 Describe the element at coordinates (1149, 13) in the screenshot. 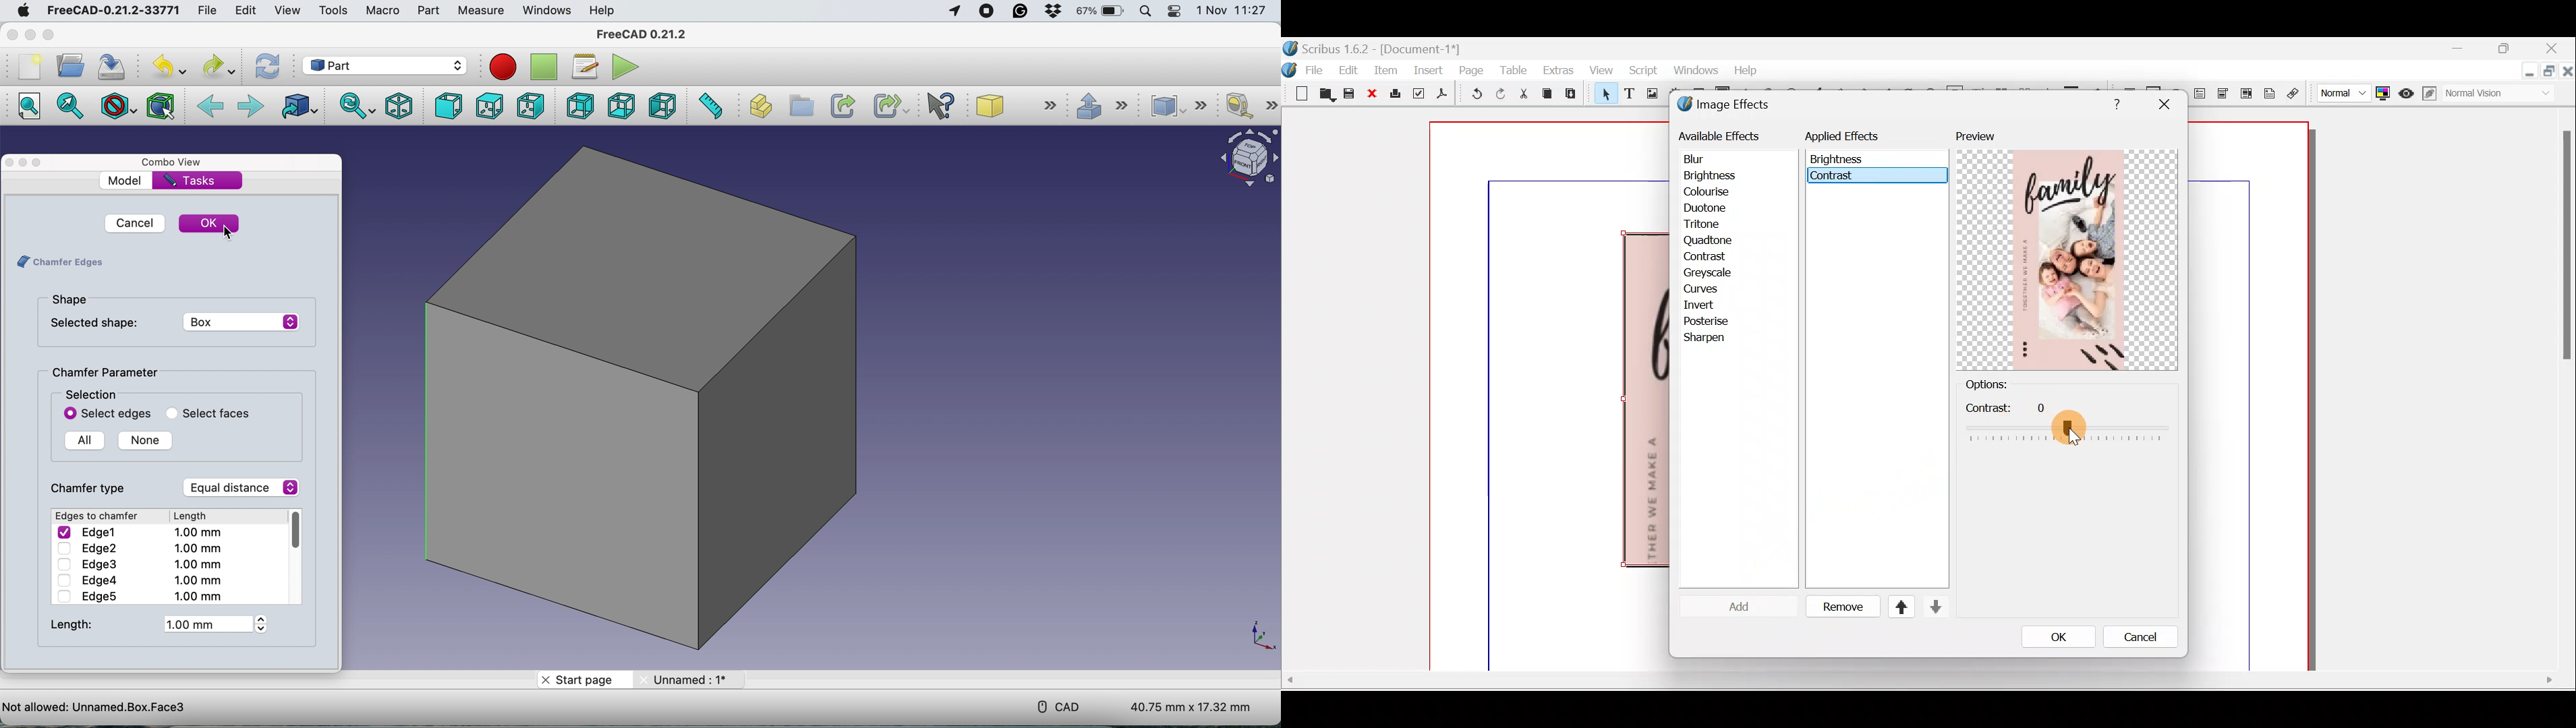

I see `spotlight searc` at that location.